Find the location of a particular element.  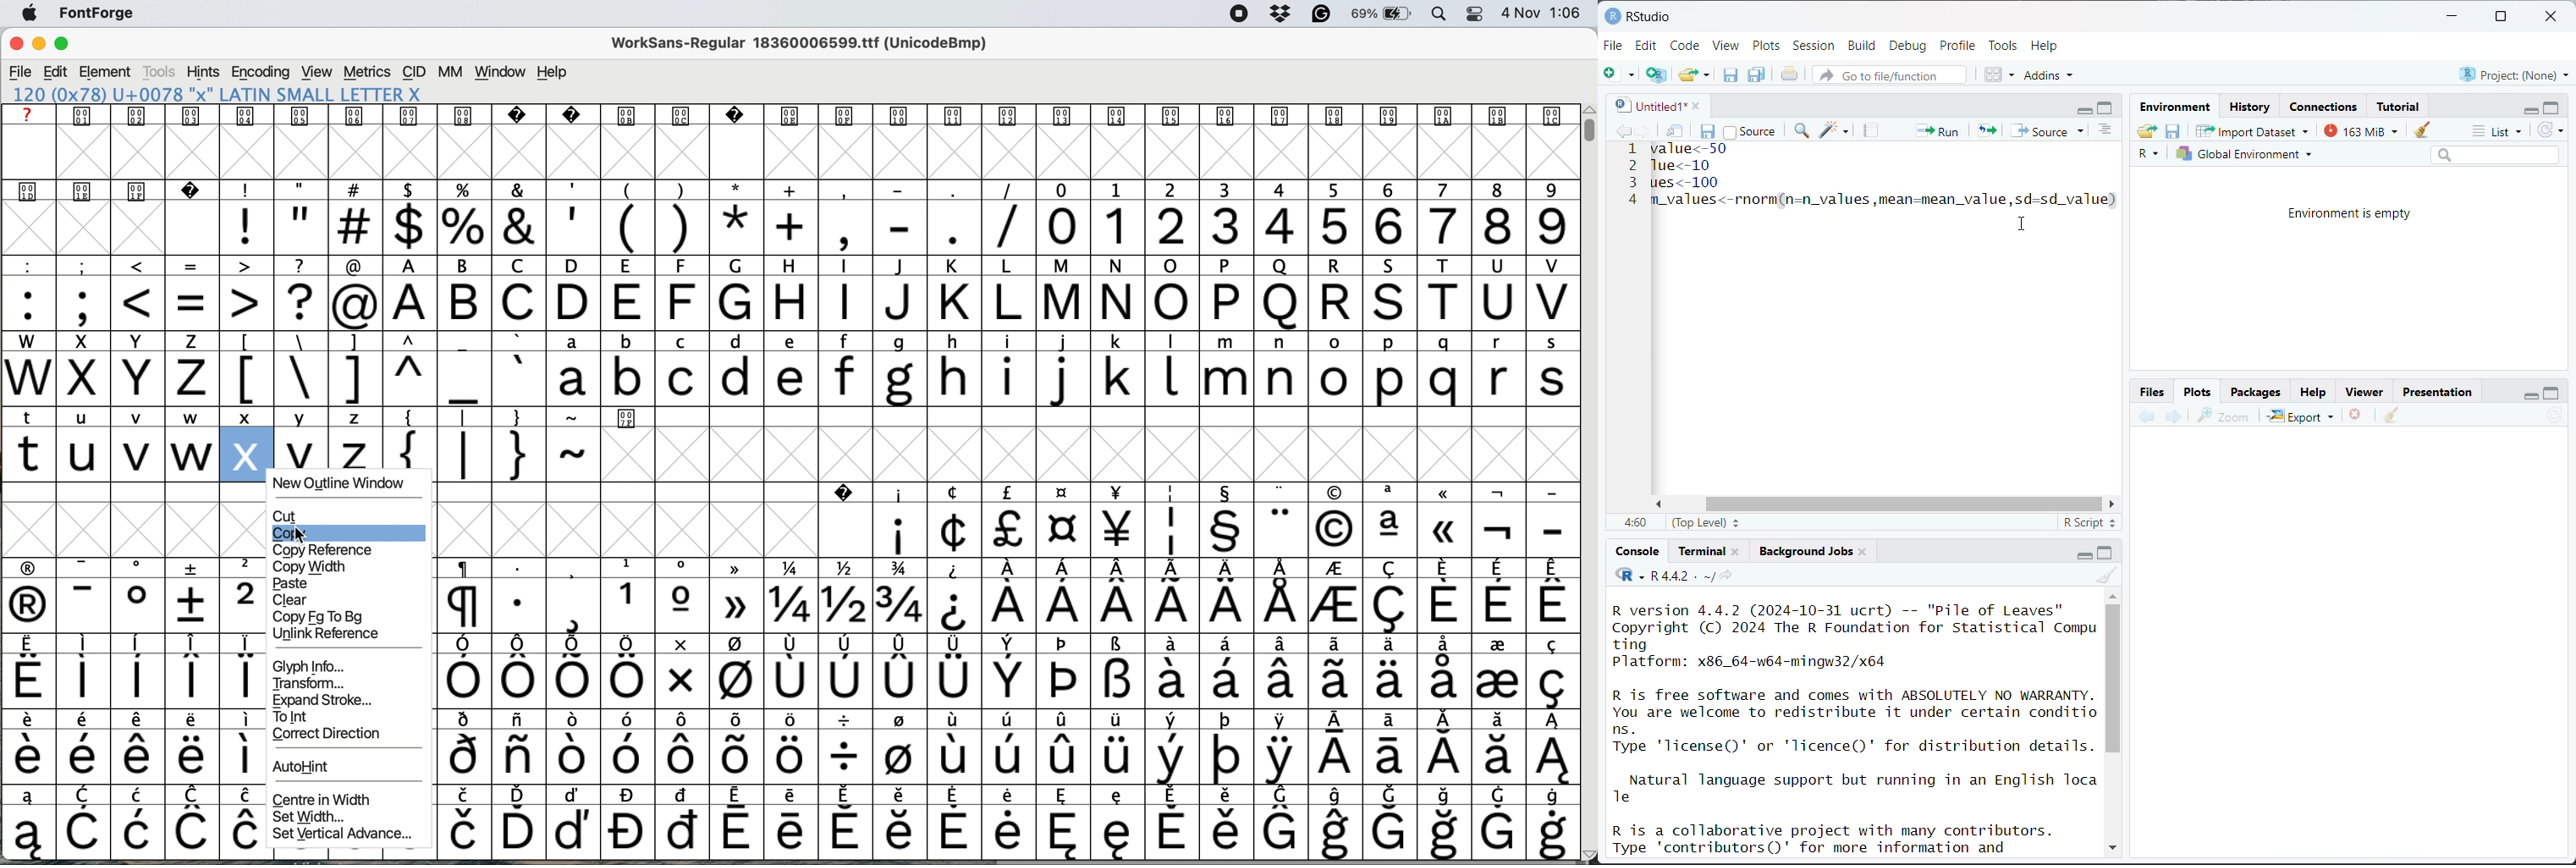

Viewer is located at coordinates (2368, 393).